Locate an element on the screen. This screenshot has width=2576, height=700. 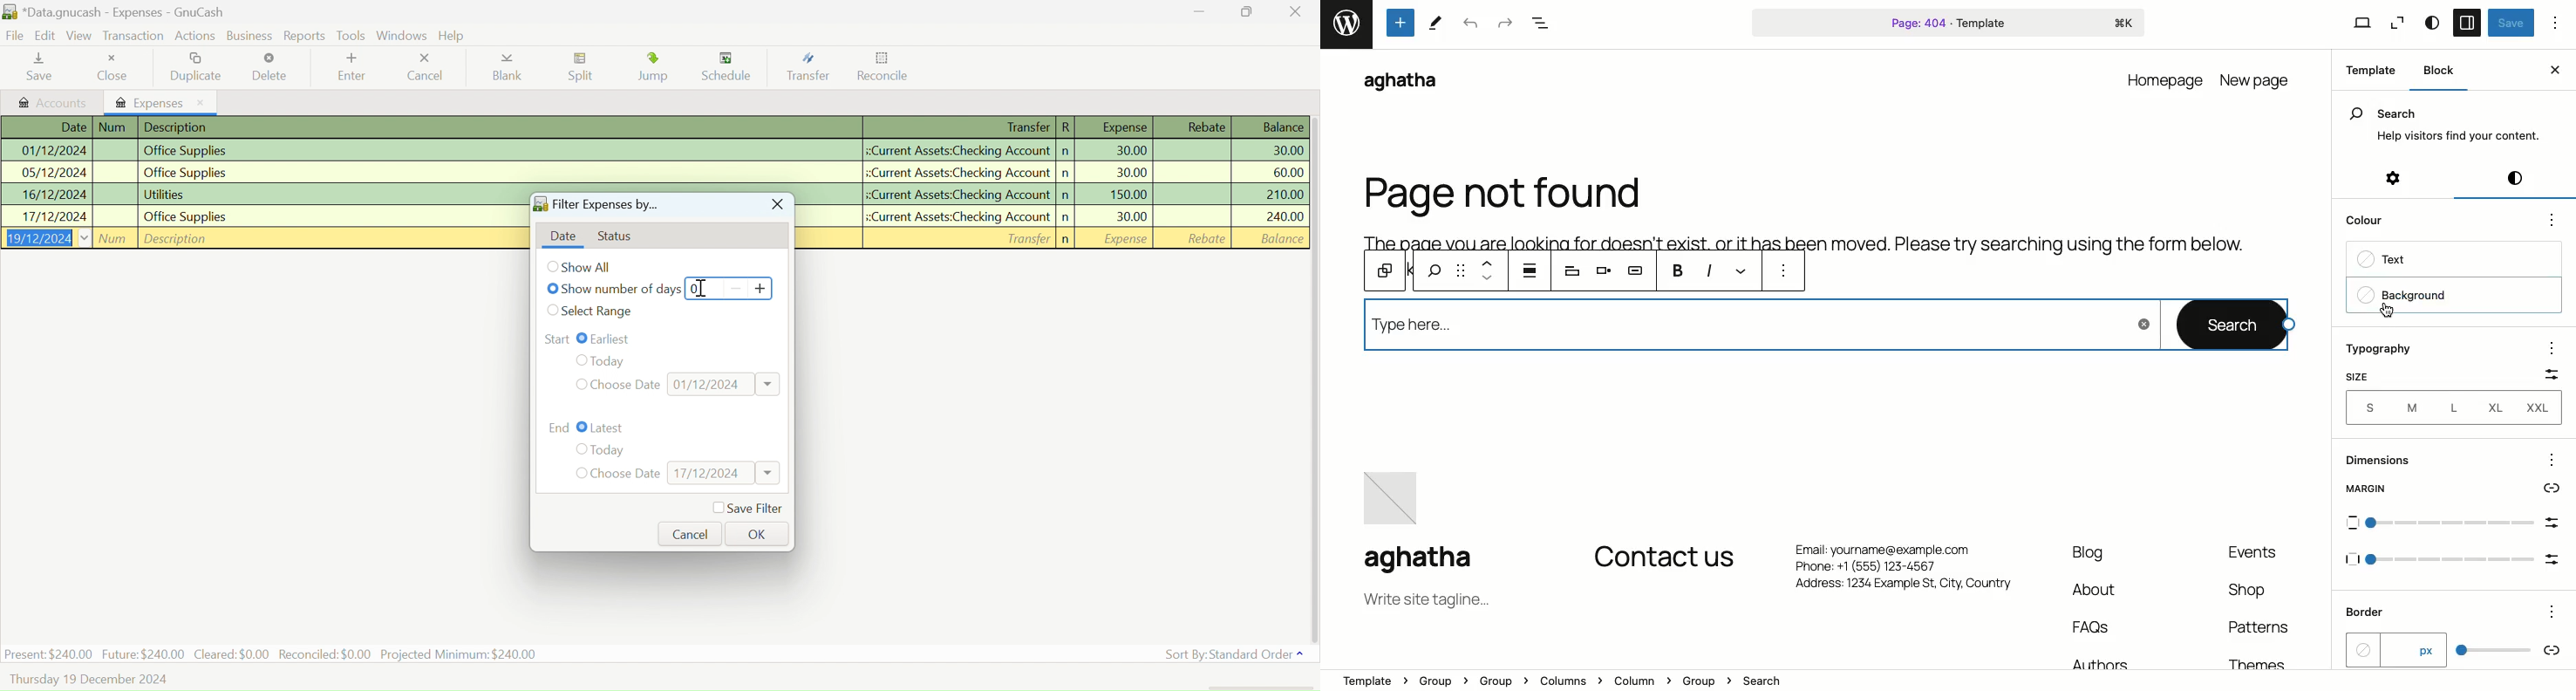
Blank is located at coordinates (508, 70).